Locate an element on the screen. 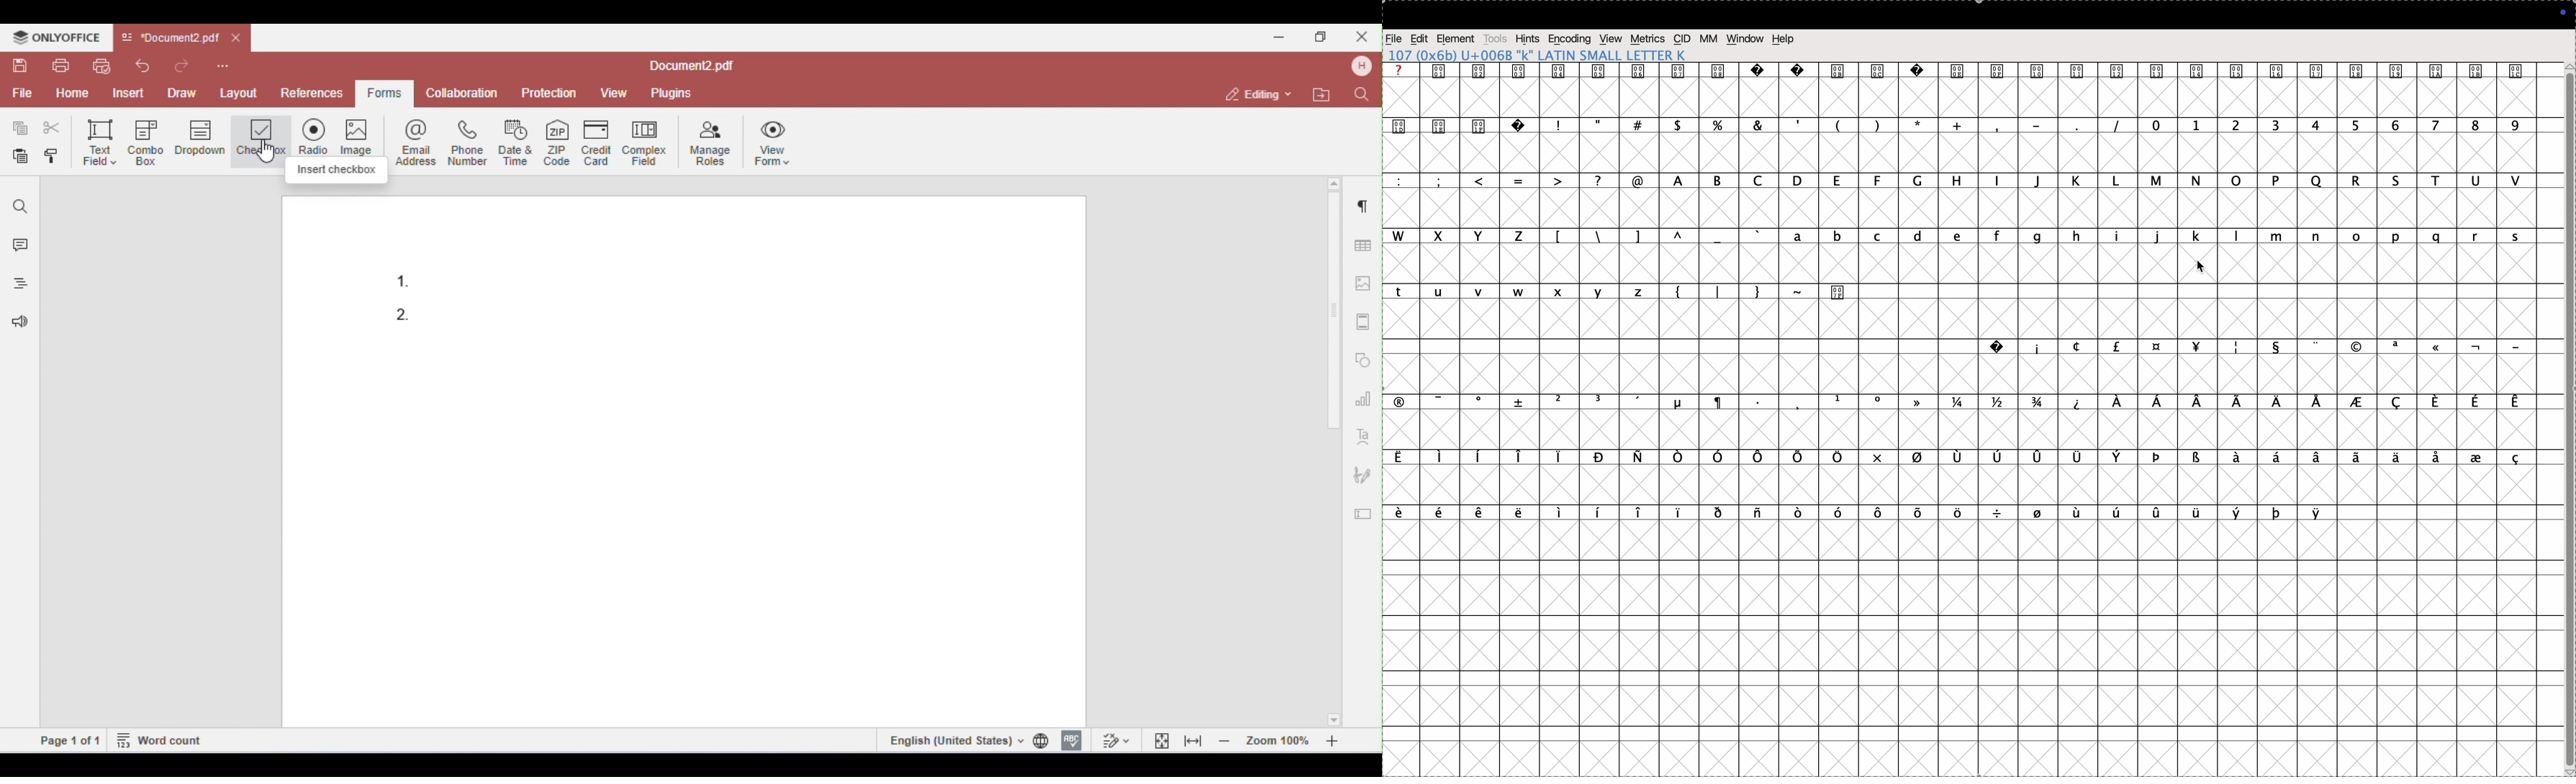  } is located at coordinates (1755, 291).